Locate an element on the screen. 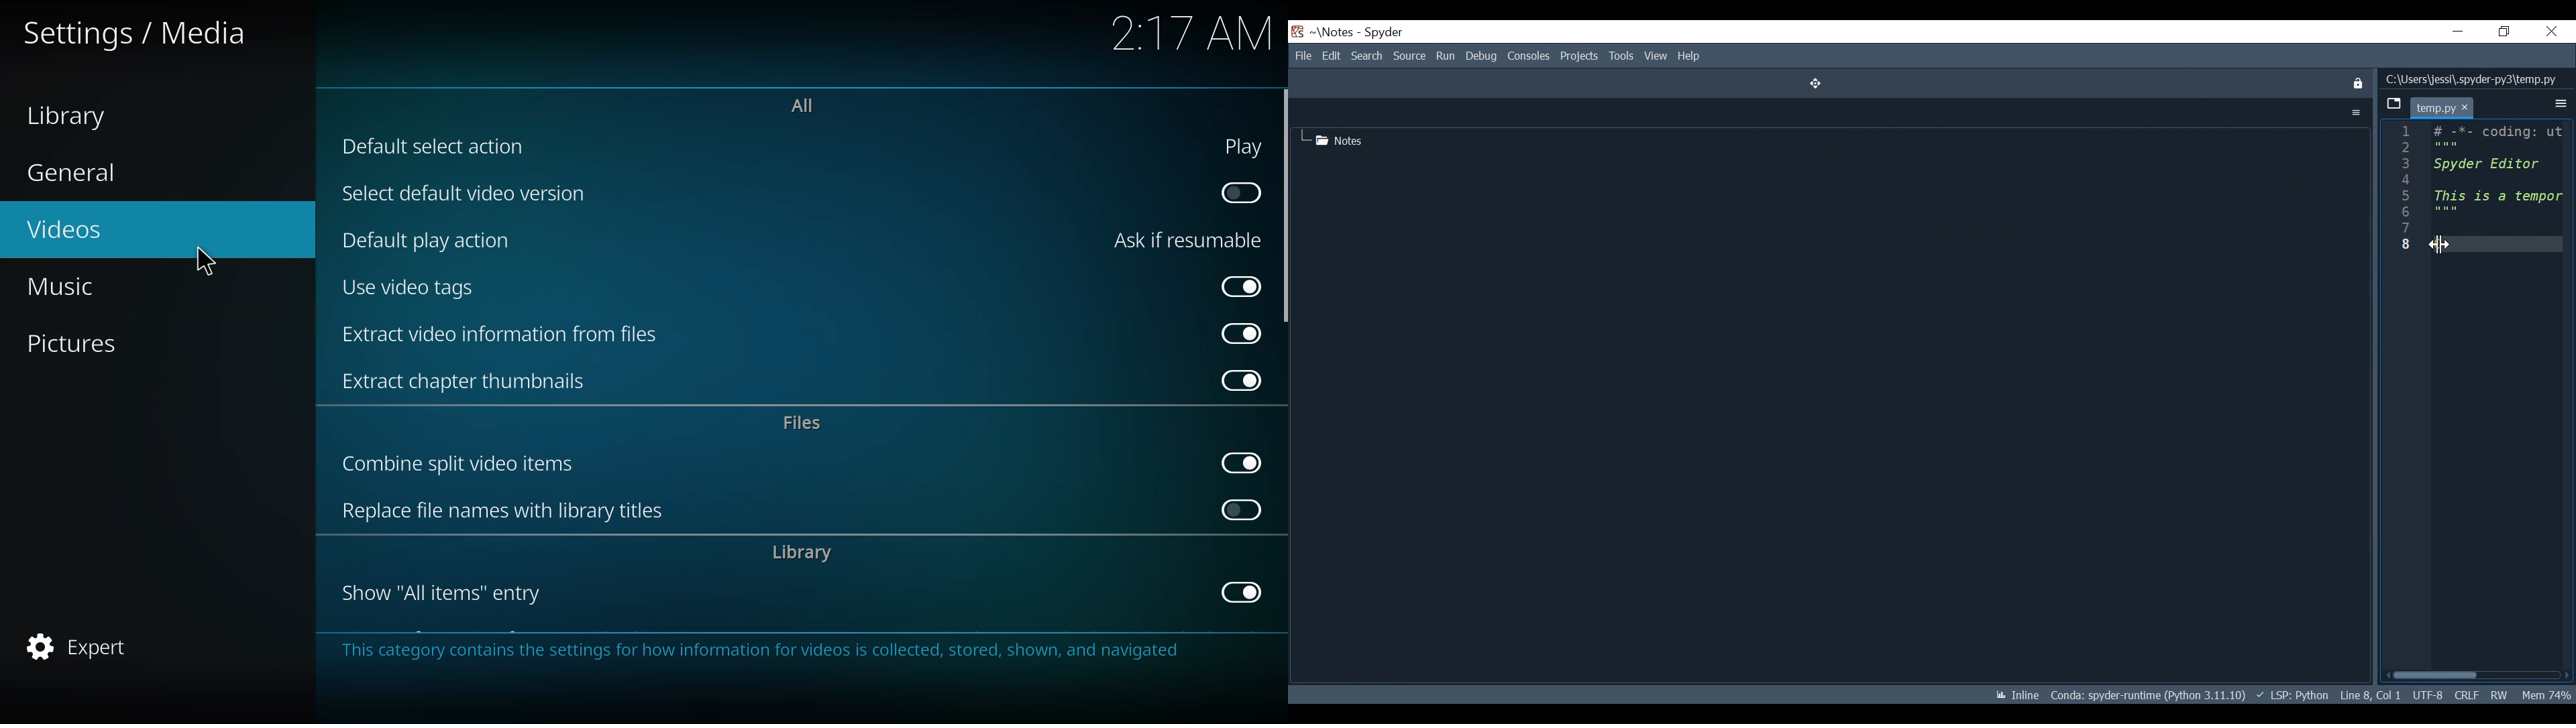  Browse tab is located at coordinates (2394, 103).